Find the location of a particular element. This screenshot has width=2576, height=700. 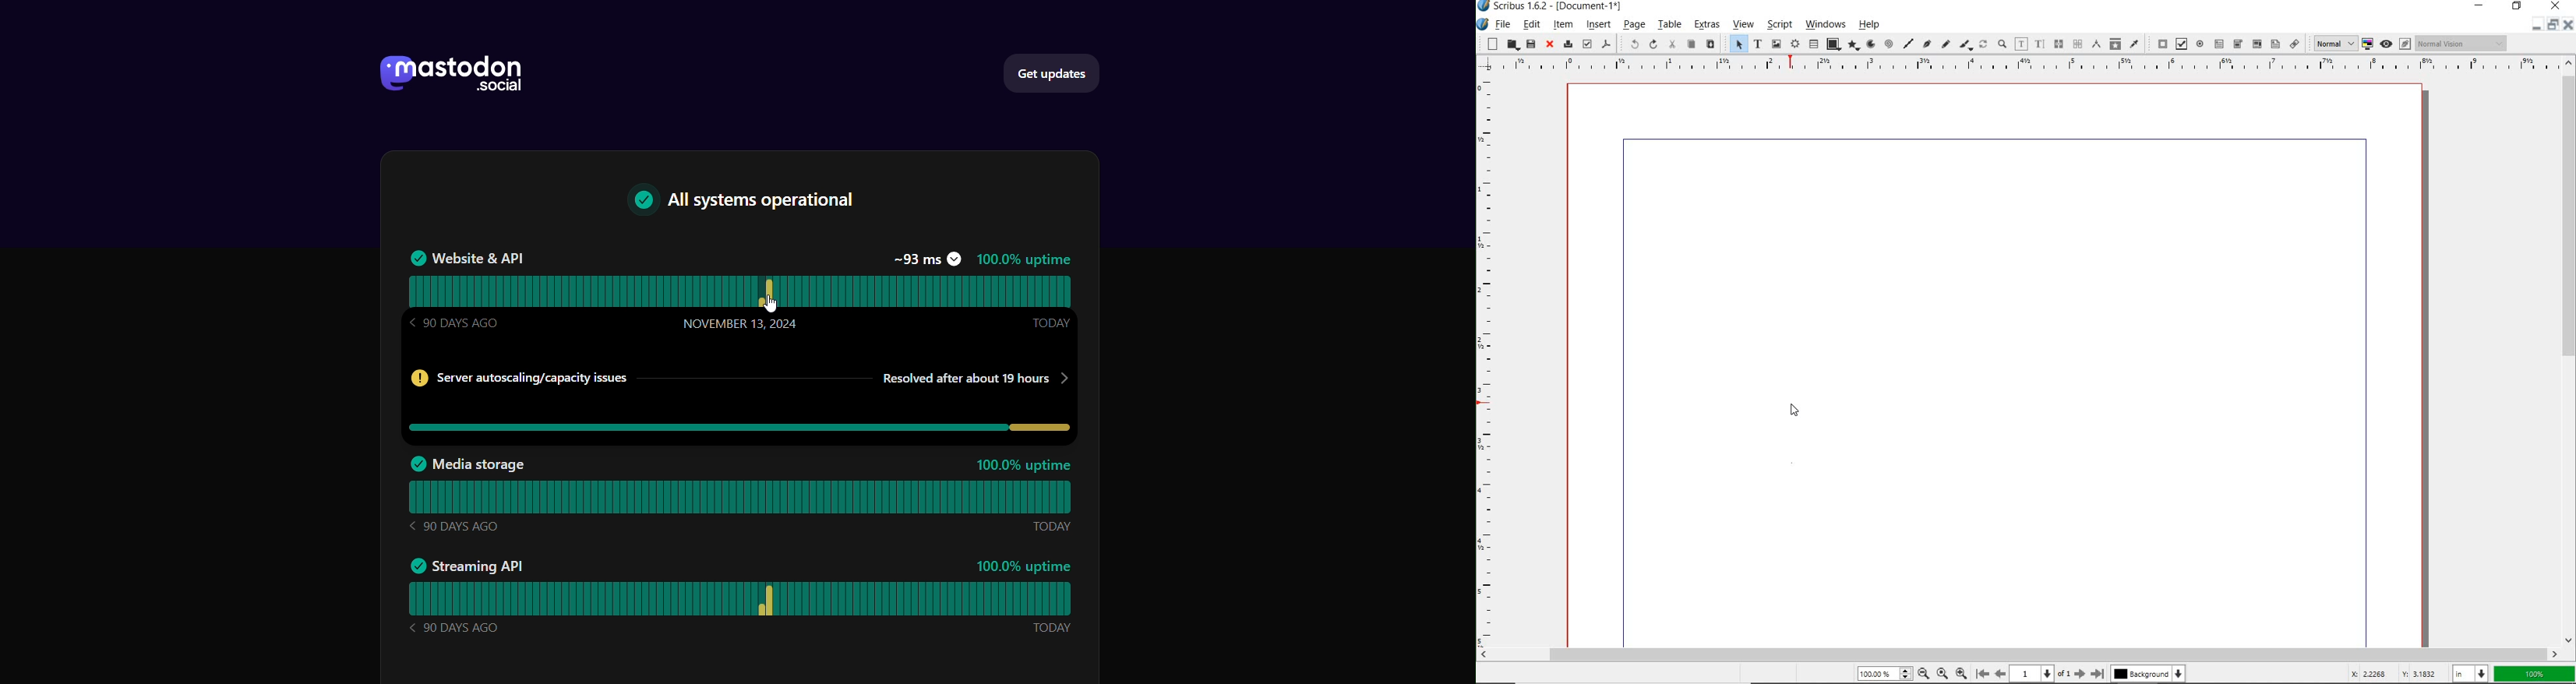

Preview mode is located at coordinates (2386, 43).